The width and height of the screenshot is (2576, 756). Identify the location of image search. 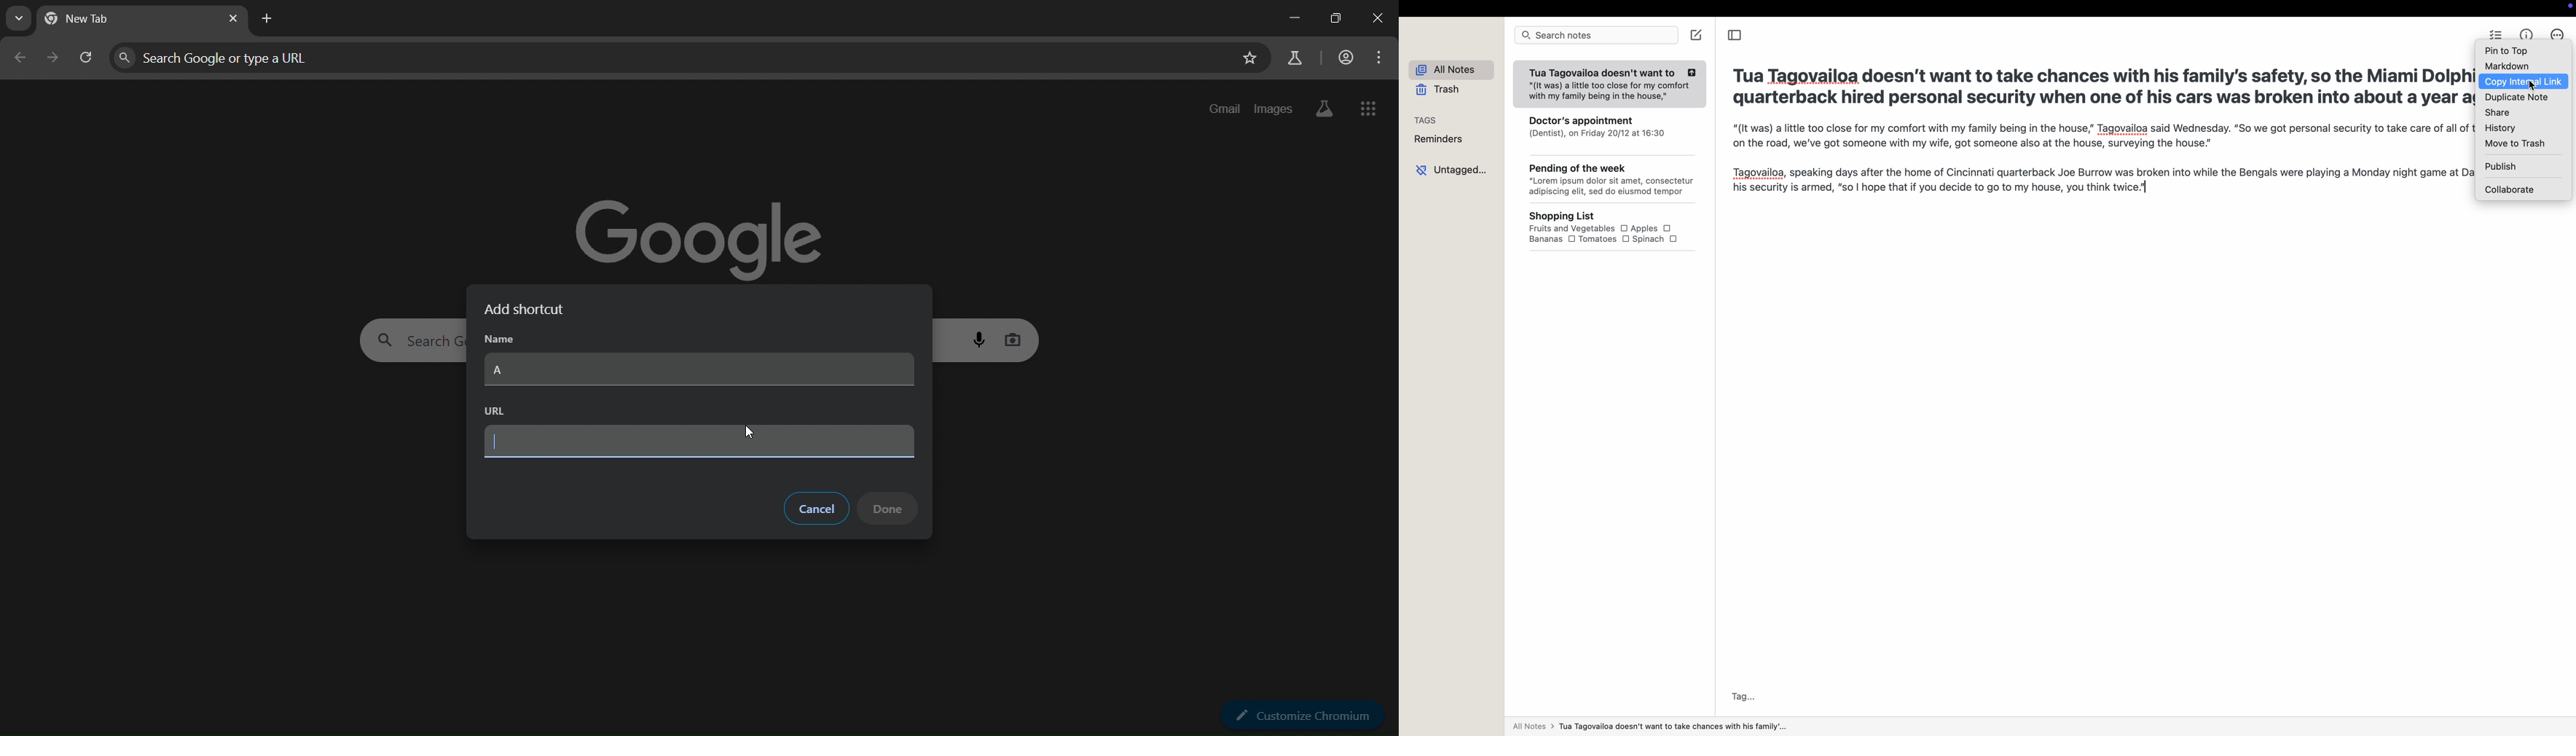
(1015, 337).